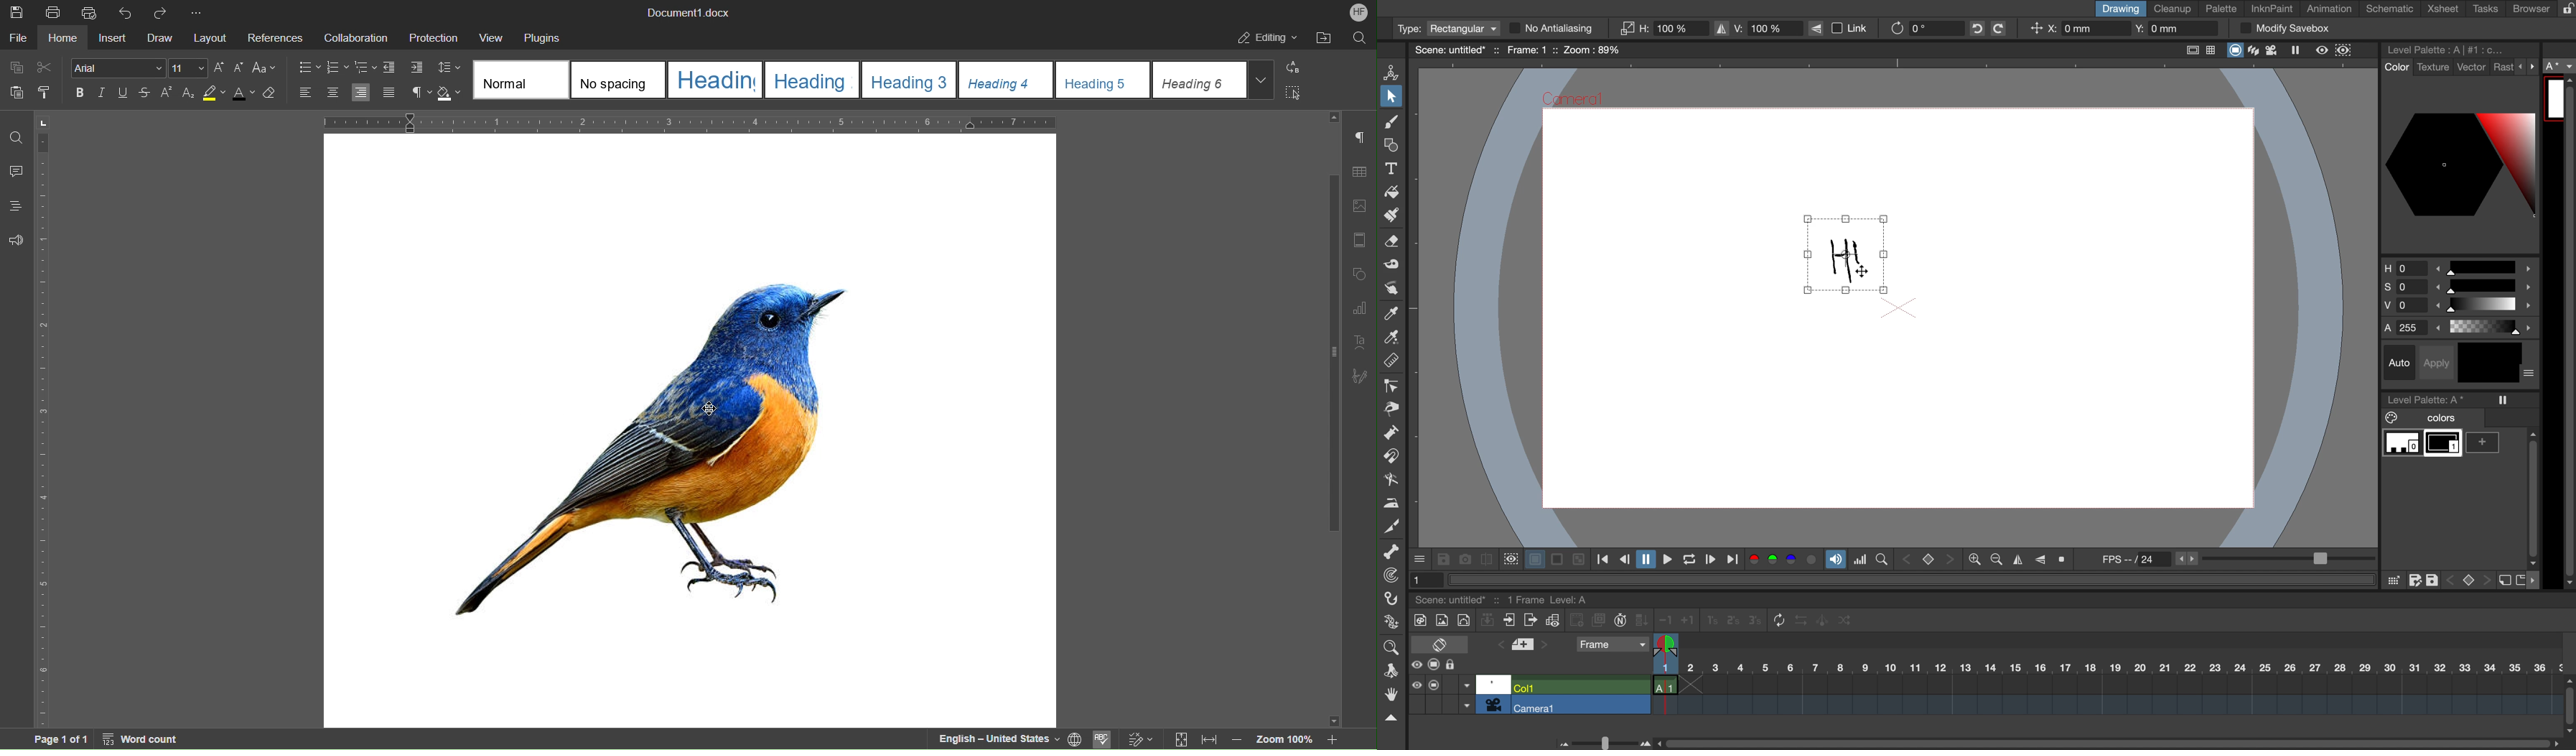  Describe the element at coordinates (1599, 620) in the screenshot. I see `duplicate drawing` at that location.